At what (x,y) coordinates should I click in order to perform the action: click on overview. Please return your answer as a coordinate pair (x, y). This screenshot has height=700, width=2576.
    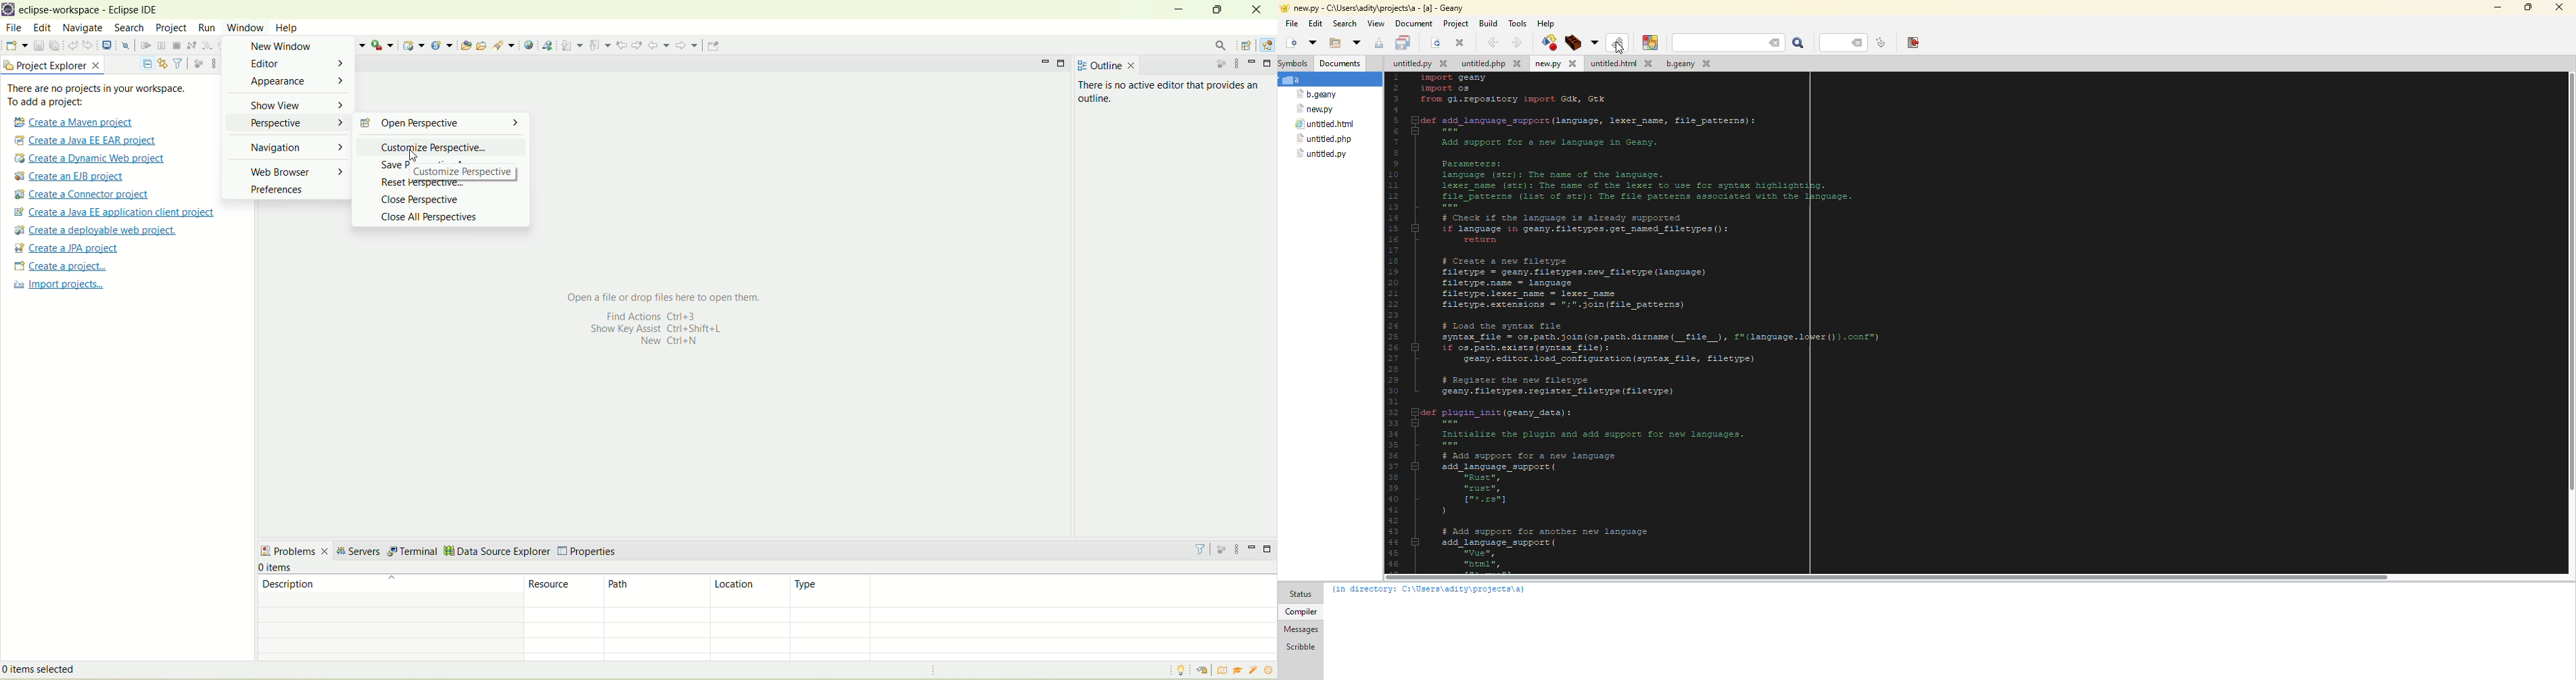
    Looking at the image, I should click on (1226, 671).